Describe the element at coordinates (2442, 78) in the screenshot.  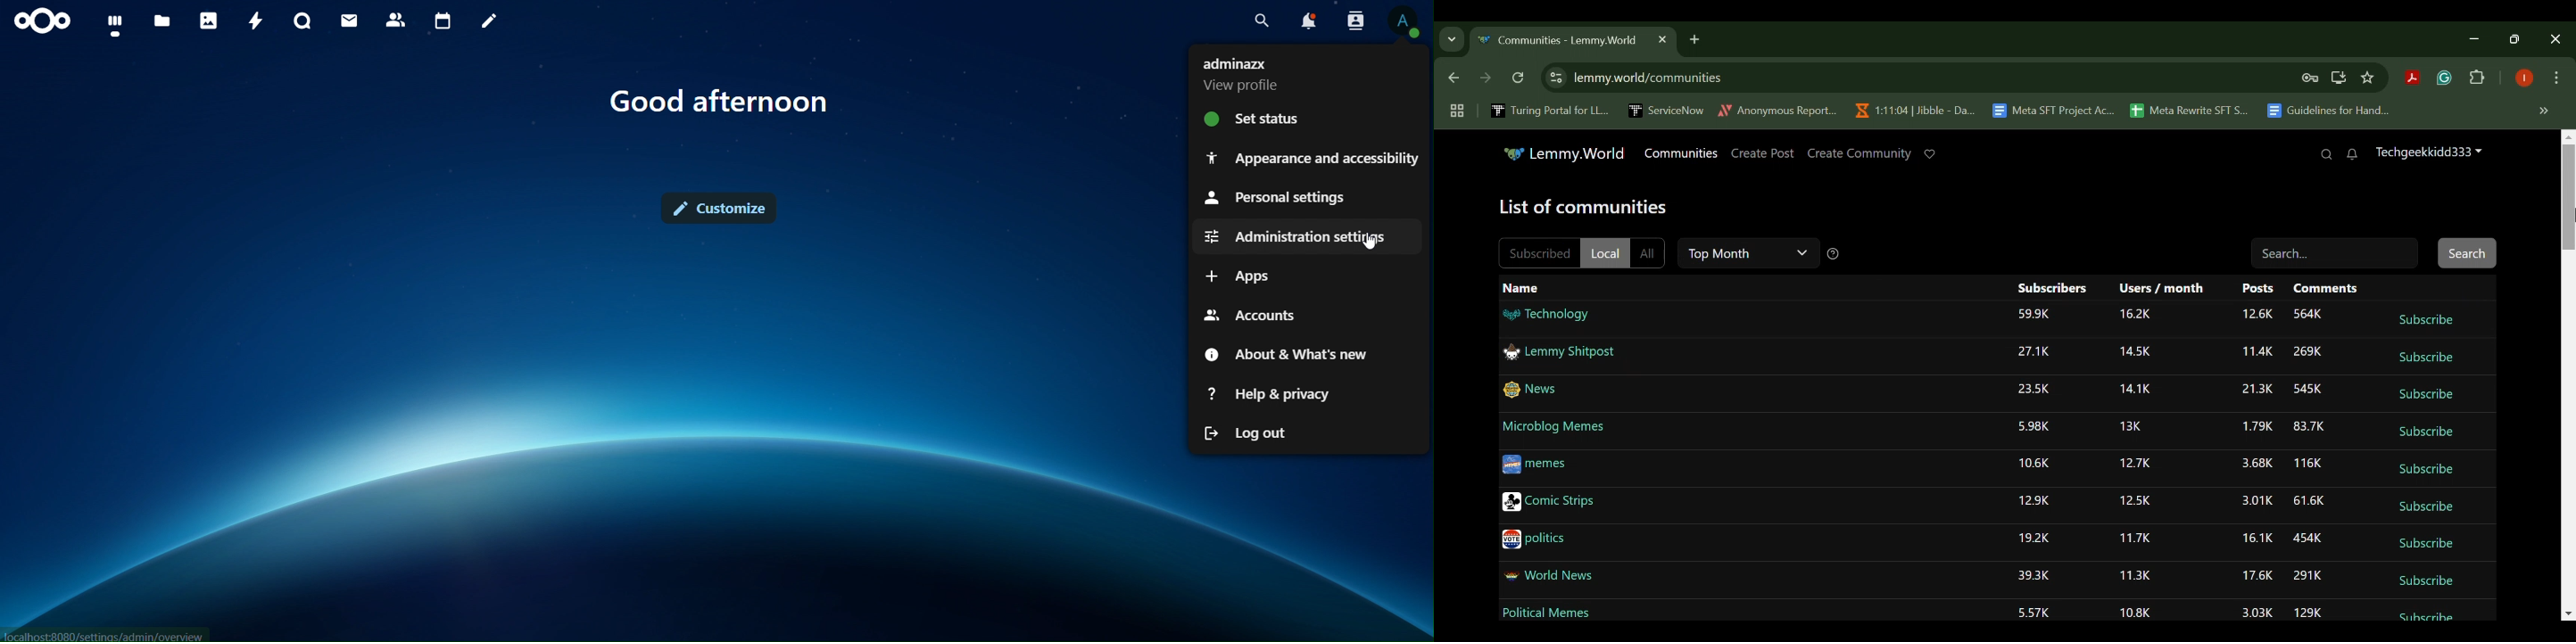
I see `Grammarly Extension` at that location.